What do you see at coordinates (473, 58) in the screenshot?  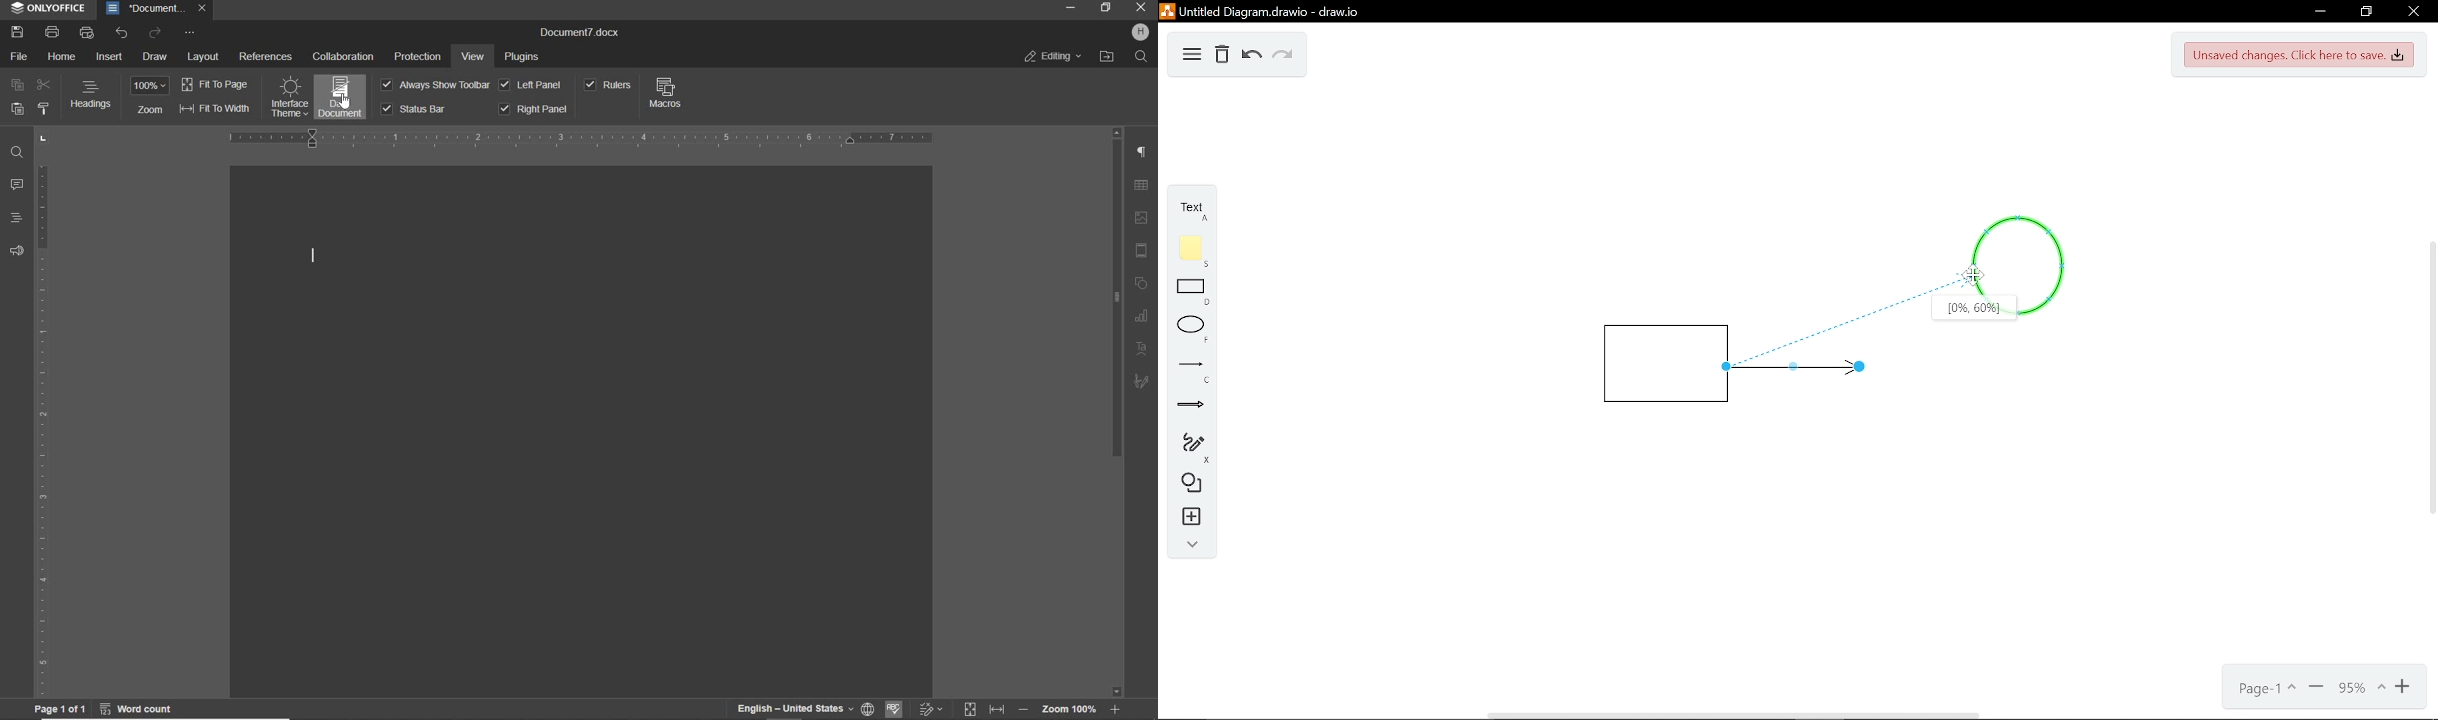 I see `VIEW` at bounding box center [473, 58].